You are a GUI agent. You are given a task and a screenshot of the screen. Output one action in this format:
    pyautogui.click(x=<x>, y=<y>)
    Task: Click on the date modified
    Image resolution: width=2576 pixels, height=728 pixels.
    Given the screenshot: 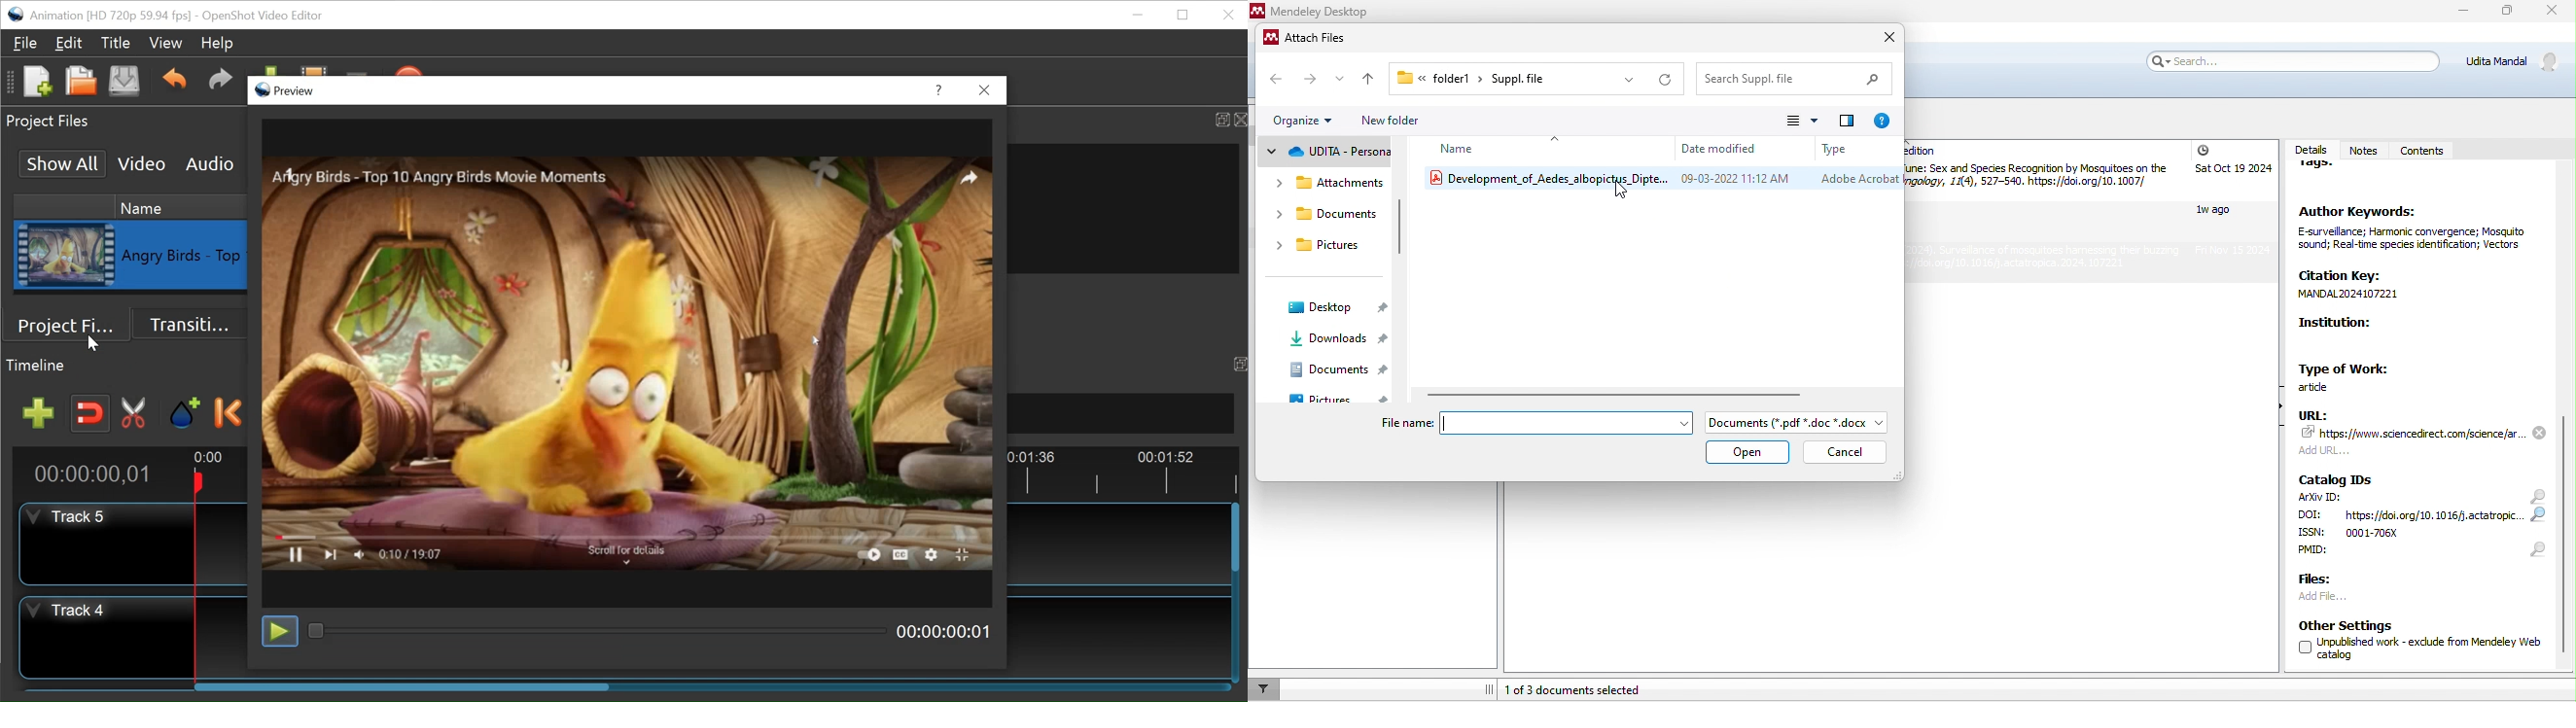 What is the action you would take?
    pyautogui.click(x=1721, y=150)
    